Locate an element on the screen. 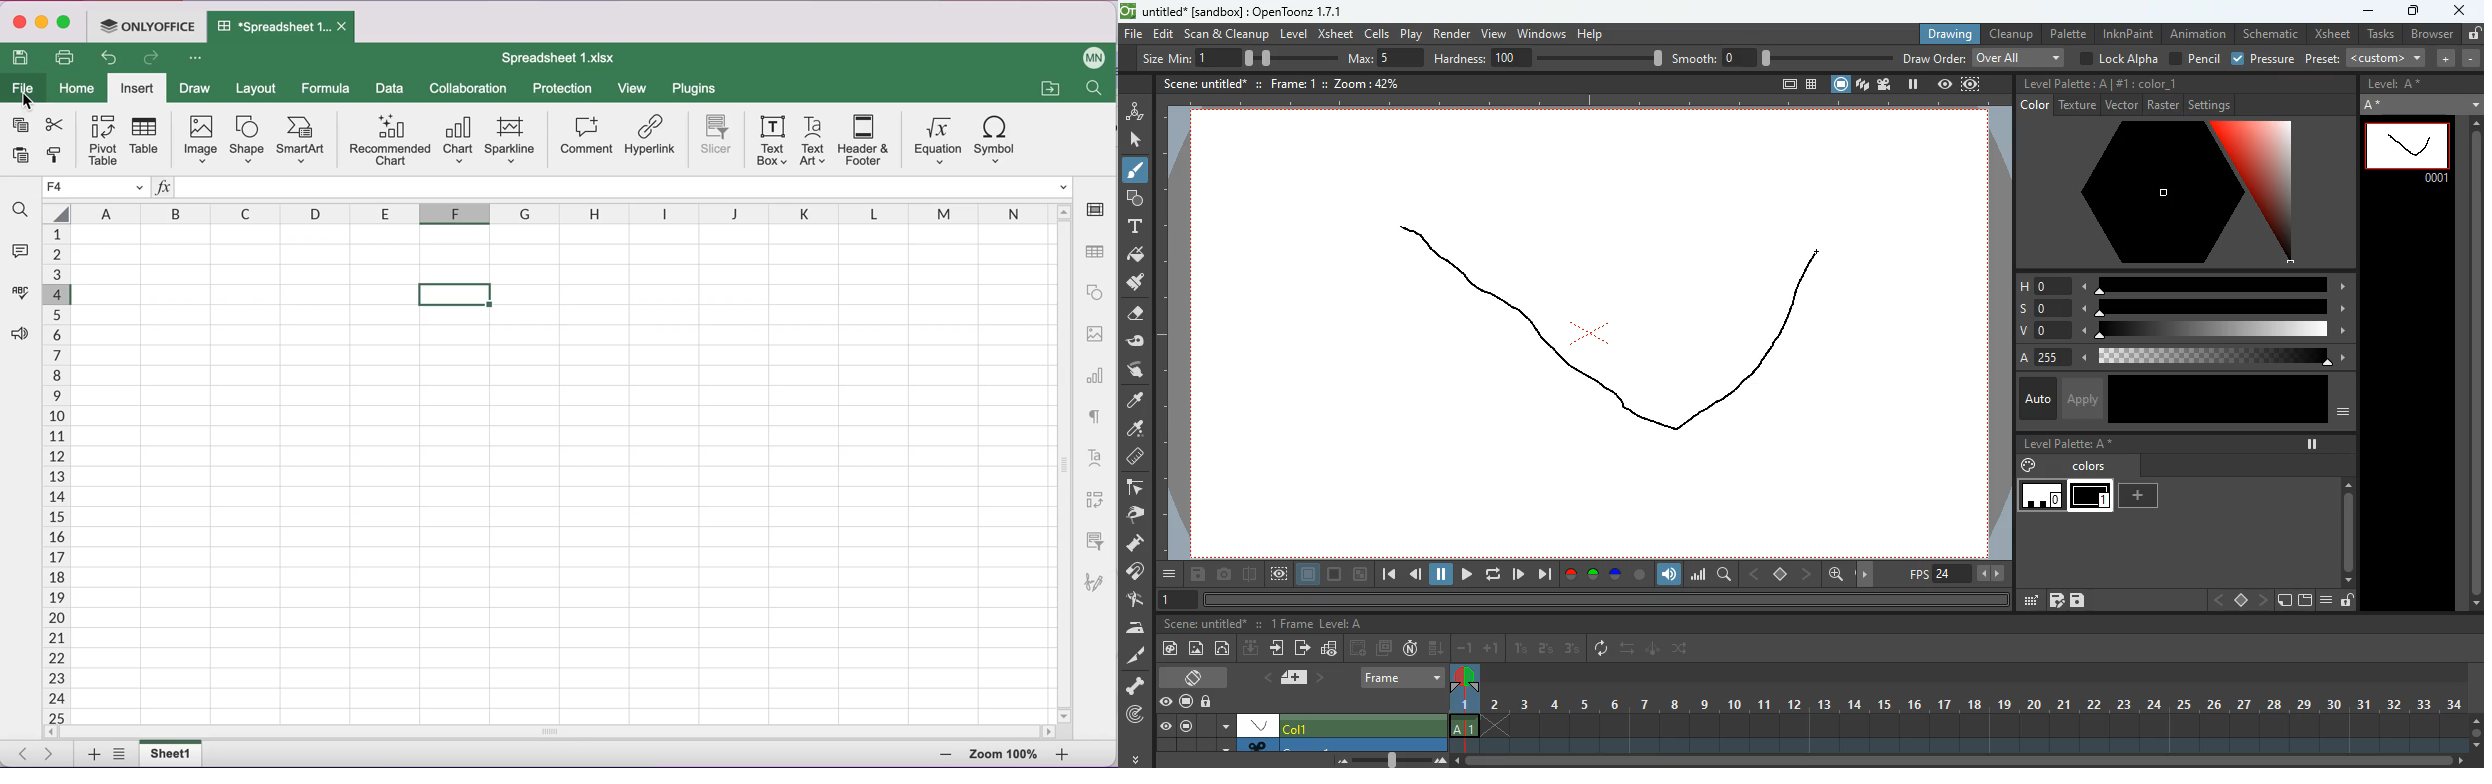 Image resolution: width=2492 pixels, height=784 pixels. header and footer is located at coordinates (862, 140).